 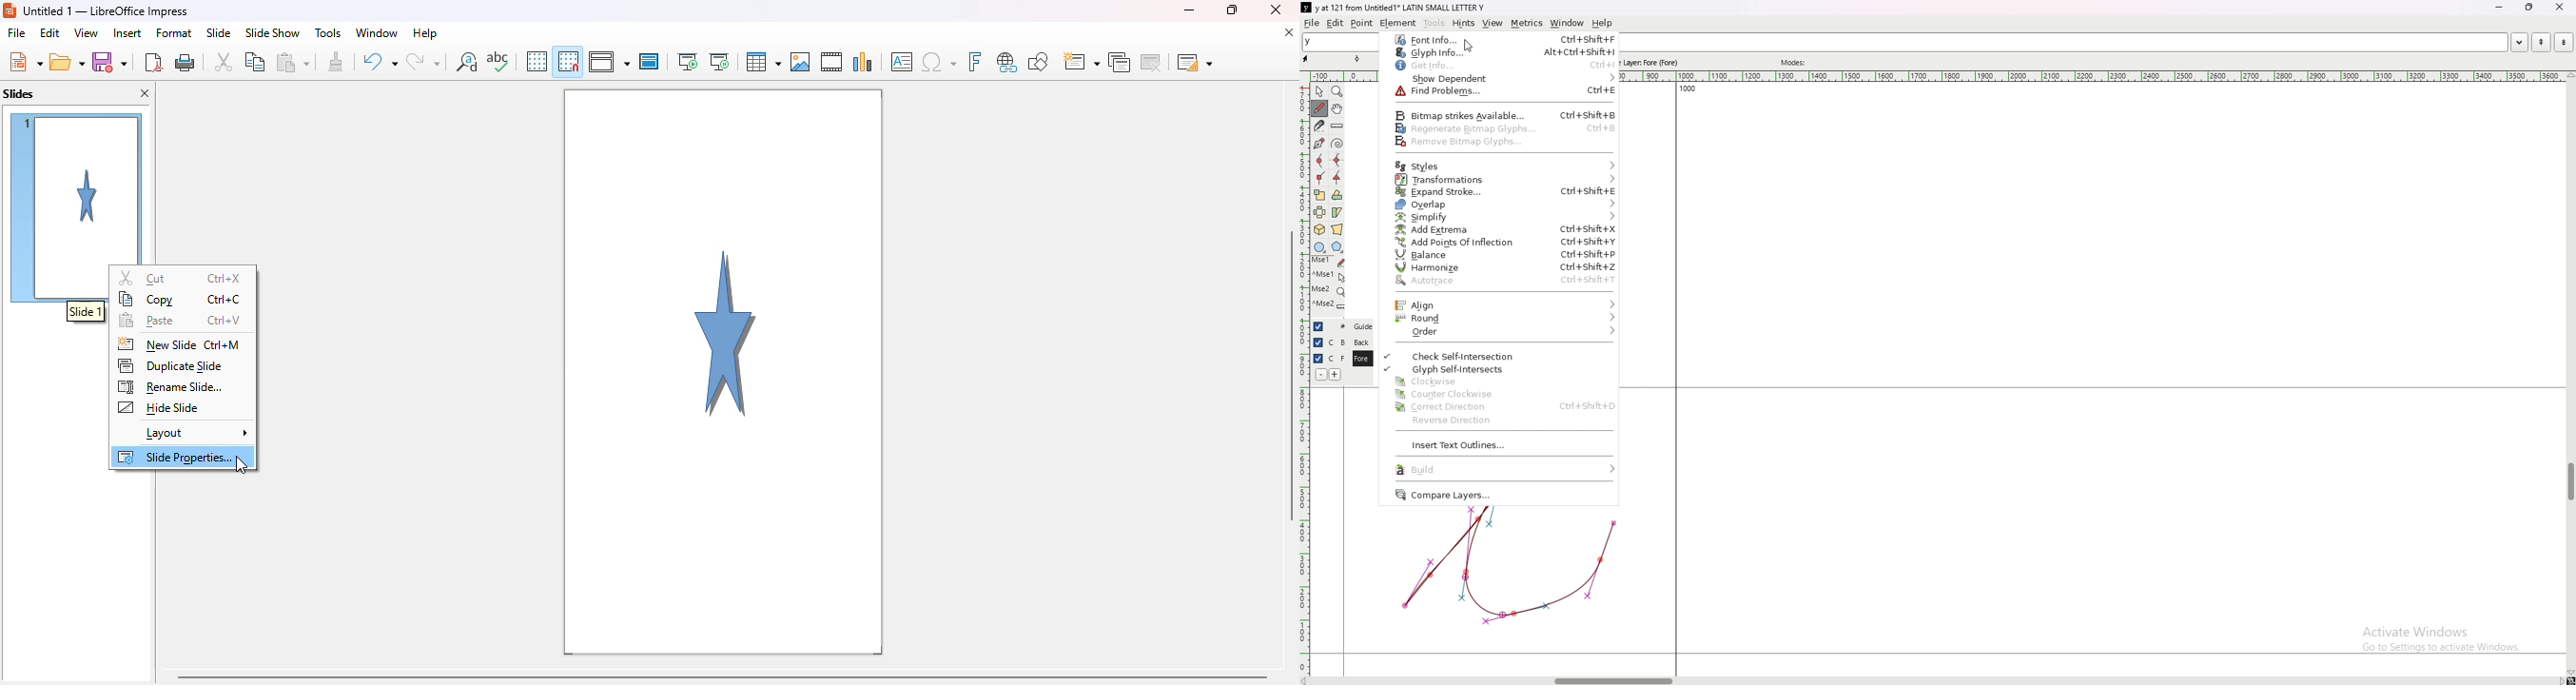 What do you see at coordinates (764, 62) in the screenshot?
I see `table` at bounding box center [764, 62].